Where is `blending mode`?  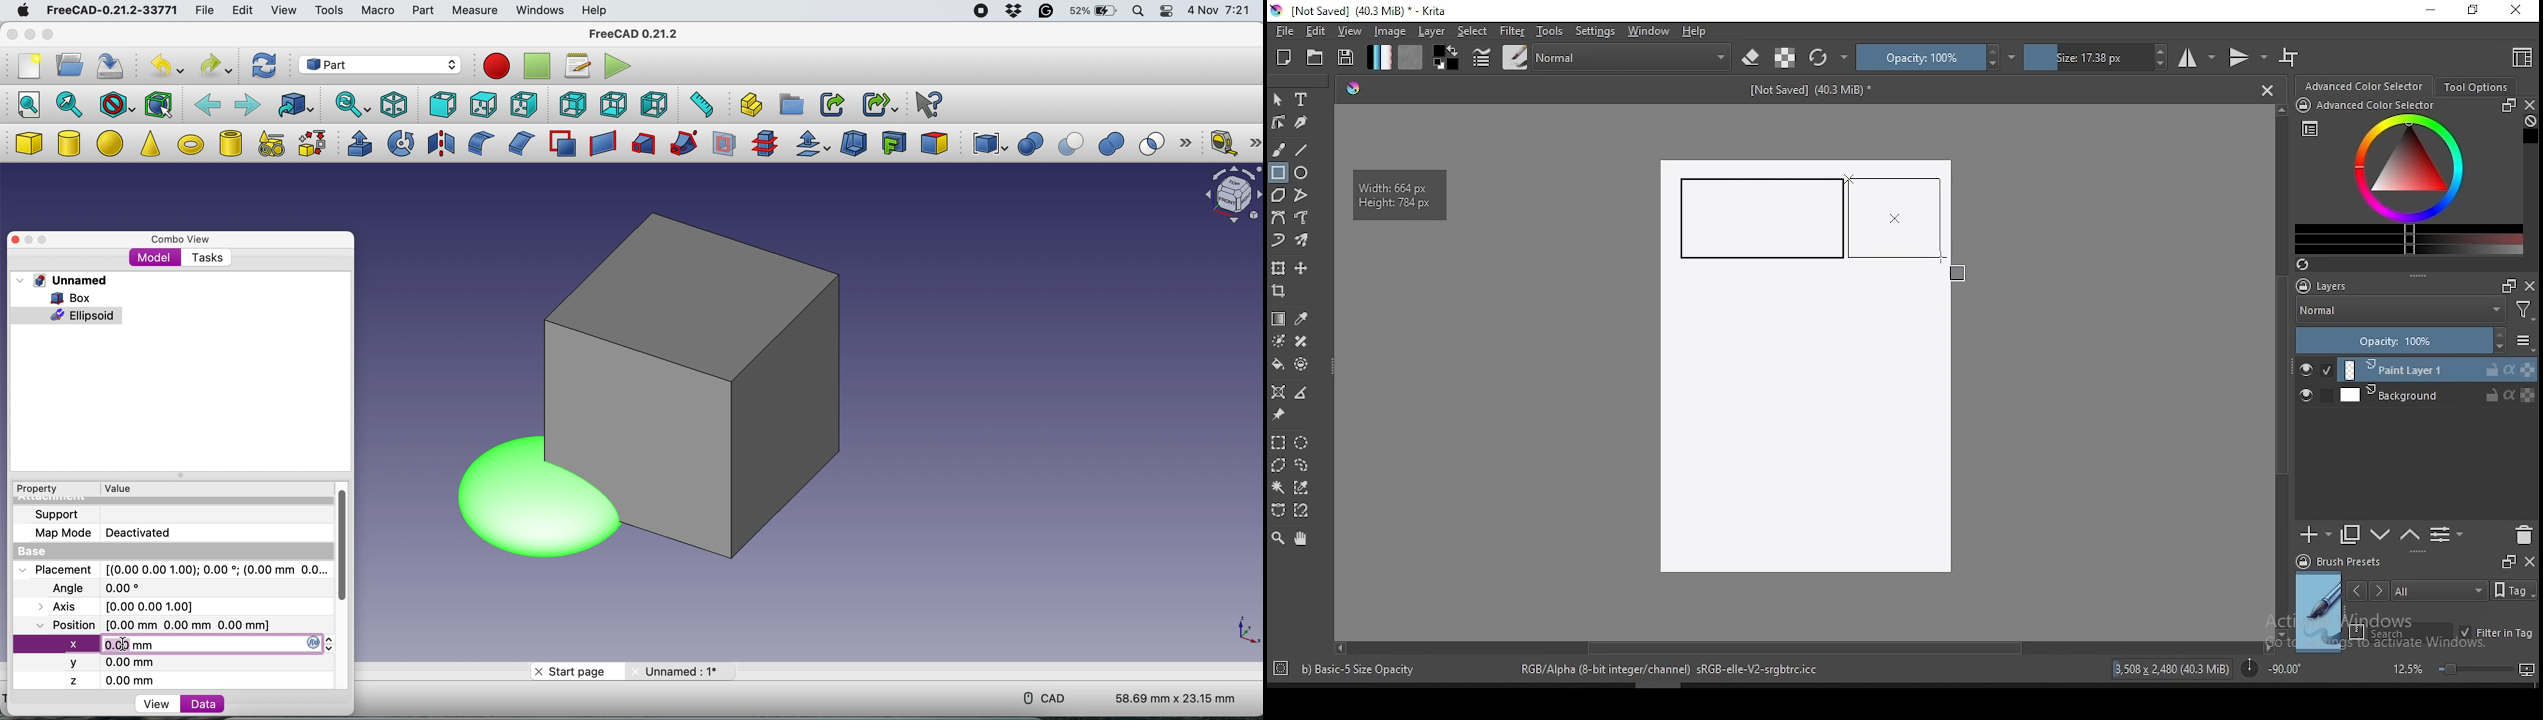
blending mode is located at coordinates (2399, 312).